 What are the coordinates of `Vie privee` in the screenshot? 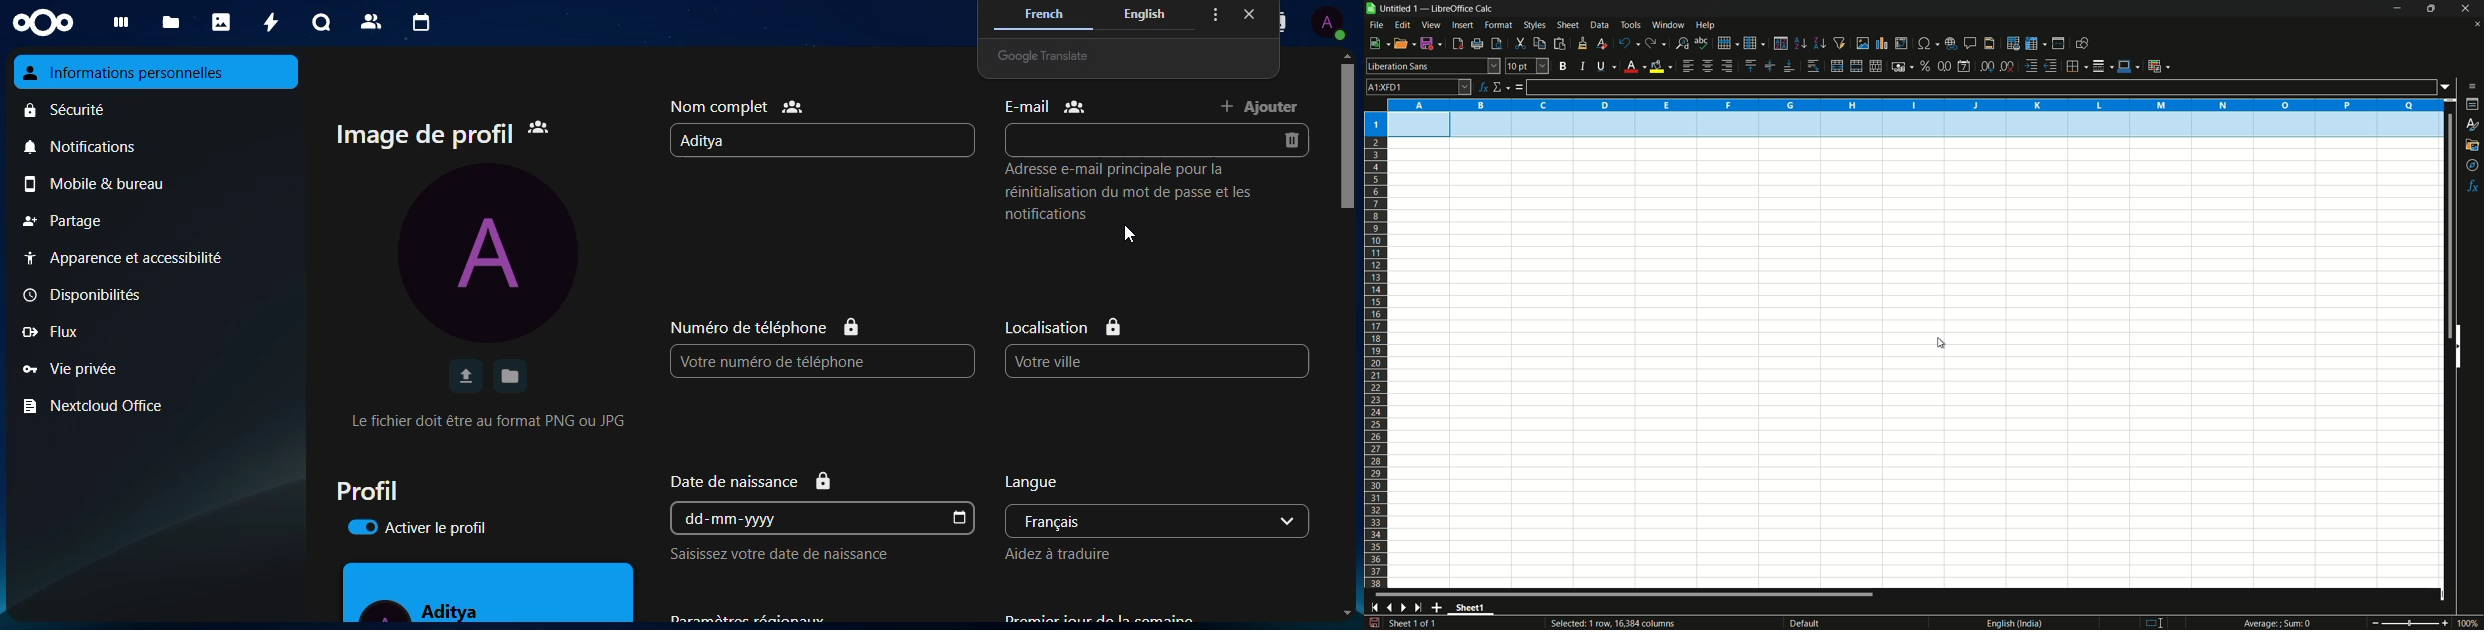 It's located at (68, 367).